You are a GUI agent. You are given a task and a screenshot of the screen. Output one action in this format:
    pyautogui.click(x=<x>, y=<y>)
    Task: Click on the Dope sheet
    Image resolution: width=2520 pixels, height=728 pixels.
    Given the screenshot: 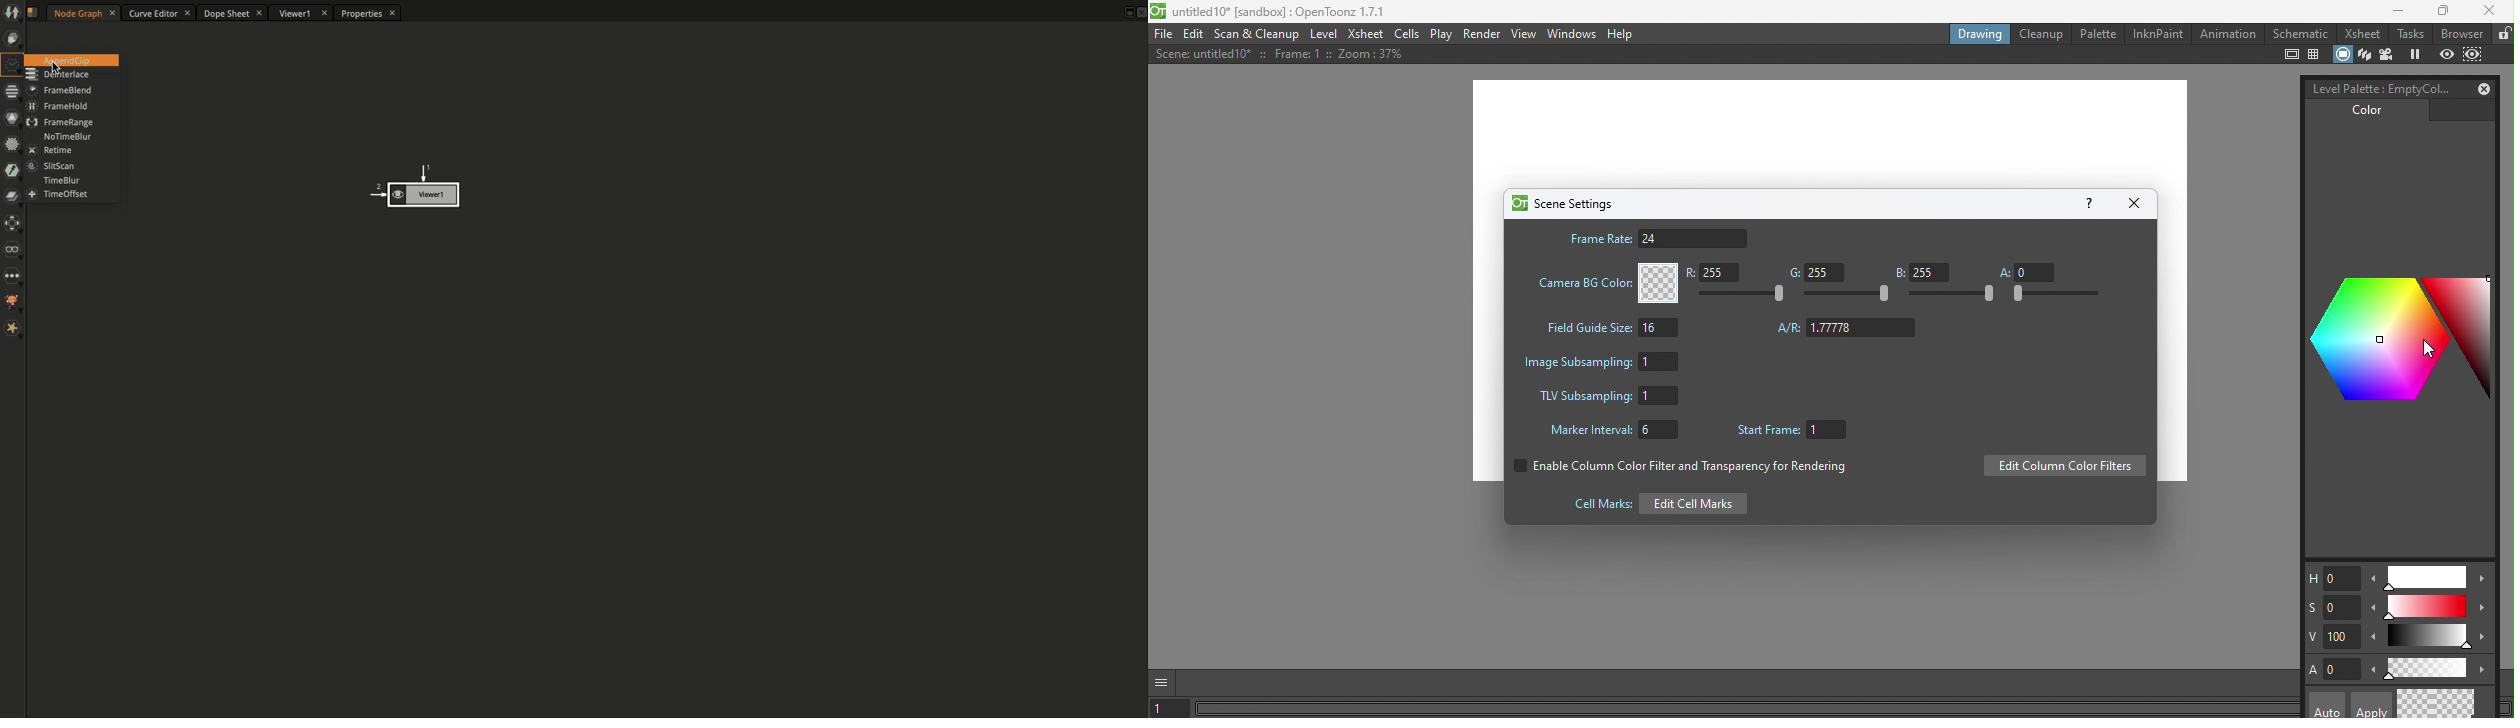 What is the action you would take?
    pyautogui.click(x=234, y=14)
    